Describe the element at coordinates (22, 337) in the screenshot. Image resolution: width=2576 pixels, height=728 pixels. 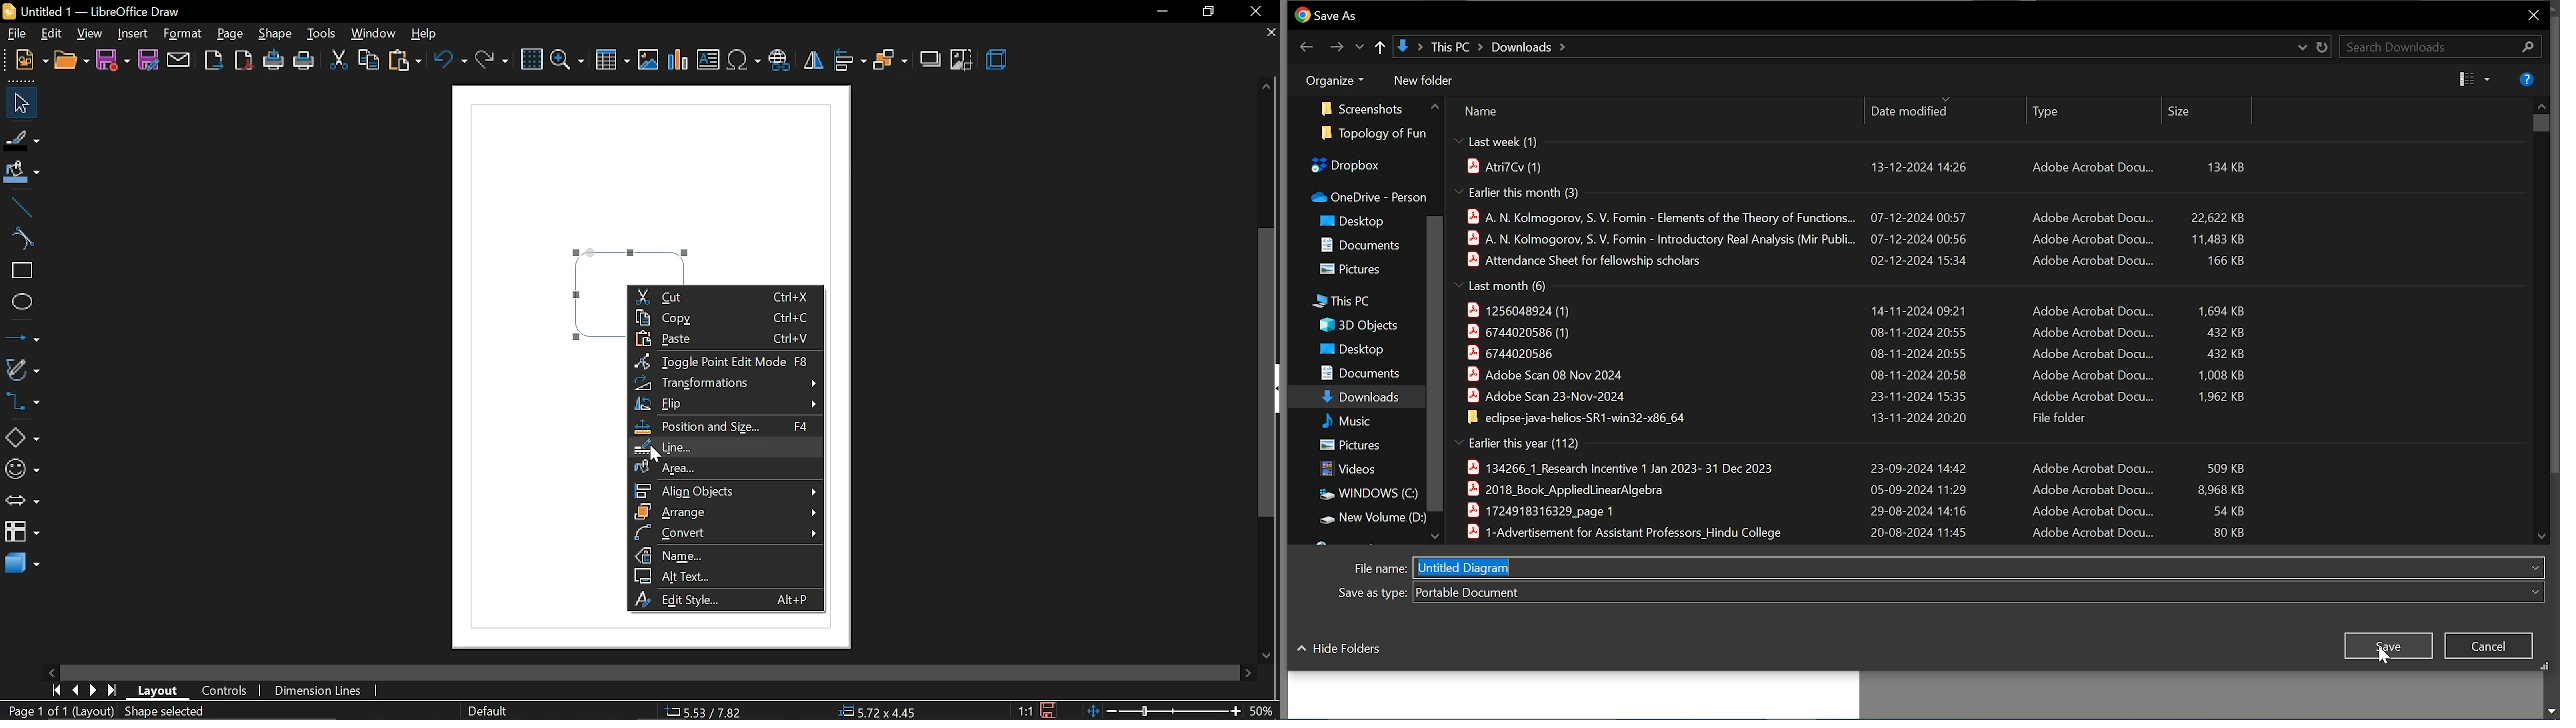
I see `lines and arrows` at that location.